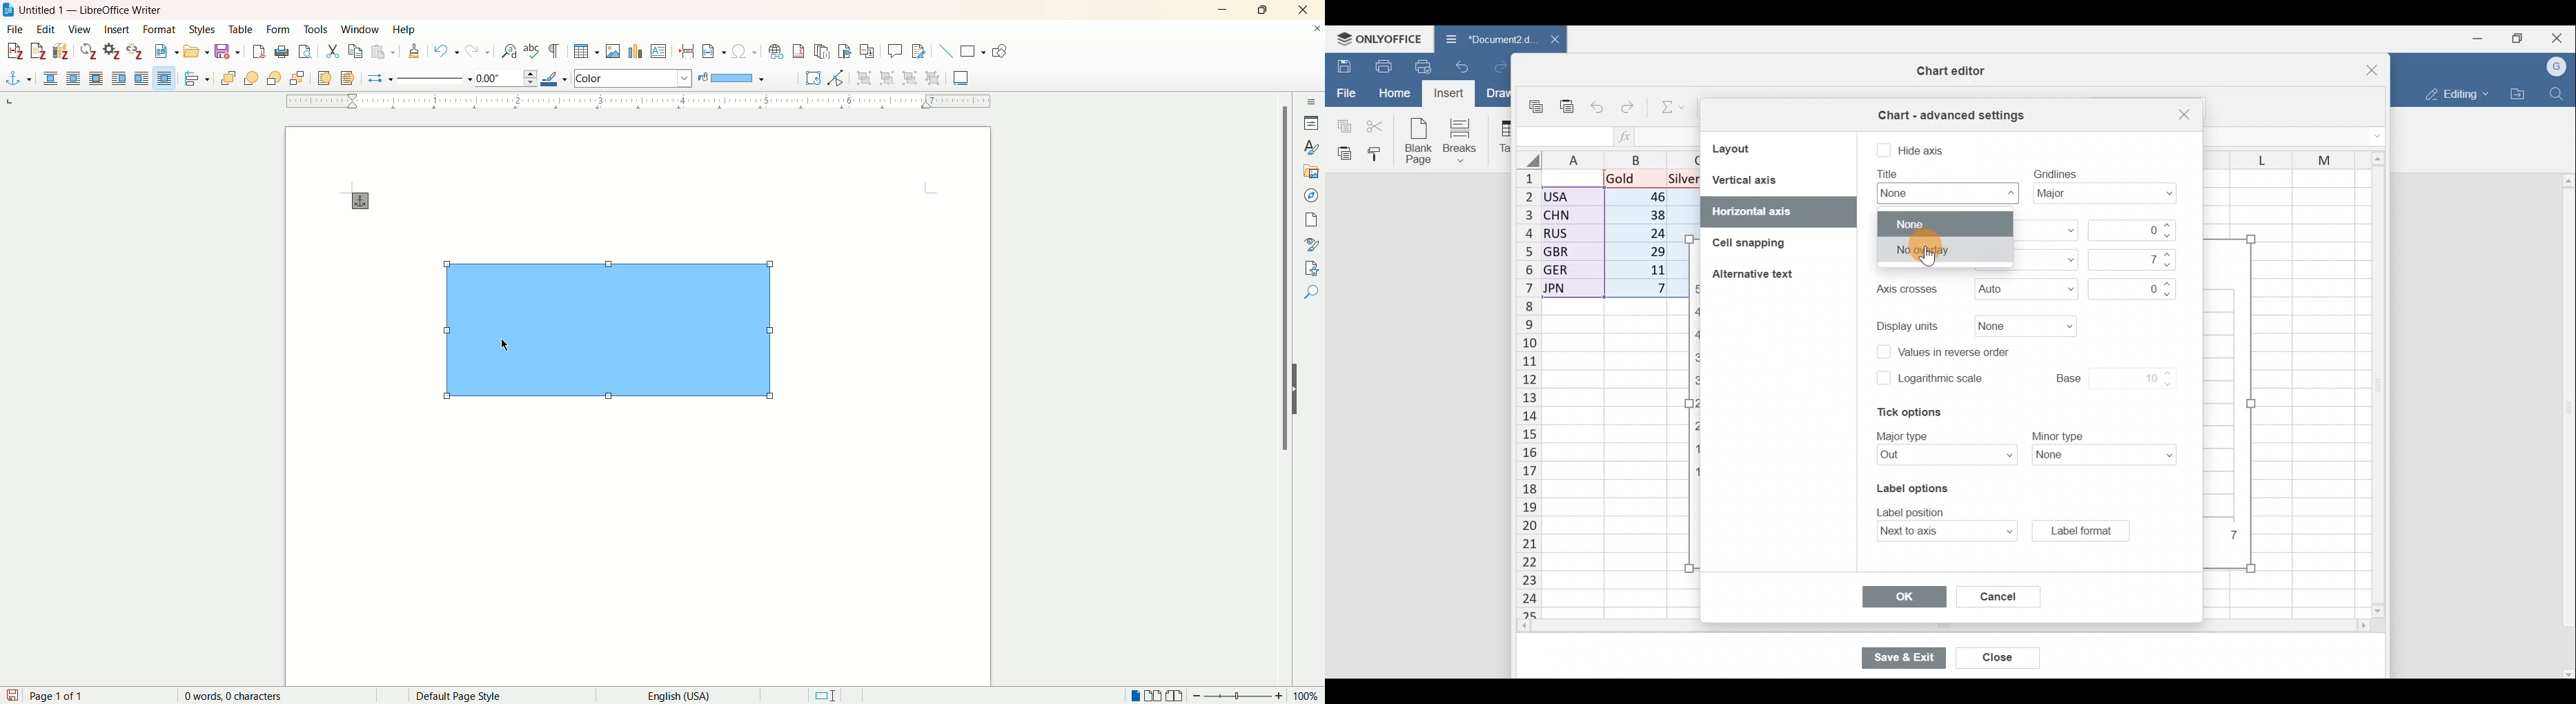  I want to click on Values in reverse order, so click(1962, 353).